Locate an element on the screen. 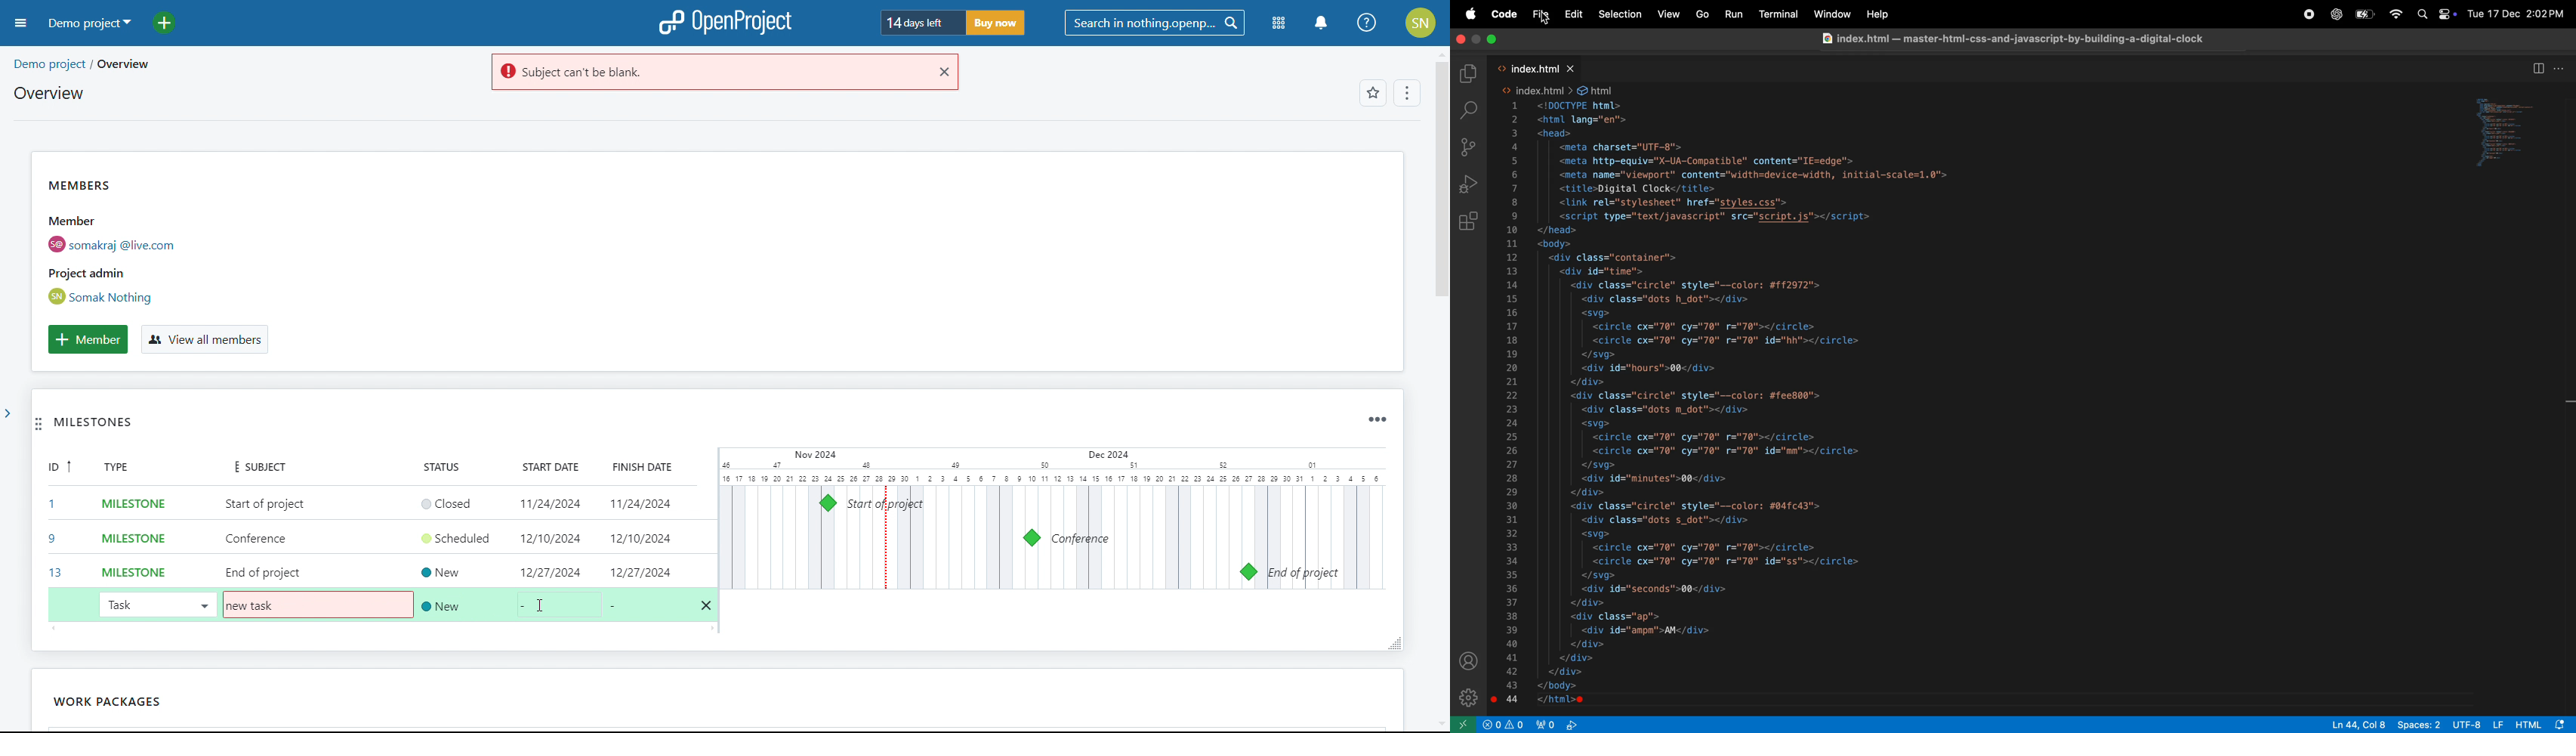 The height and width of the screenshot is (756, 2576). days left for trial is located at coordinates (920, 23).